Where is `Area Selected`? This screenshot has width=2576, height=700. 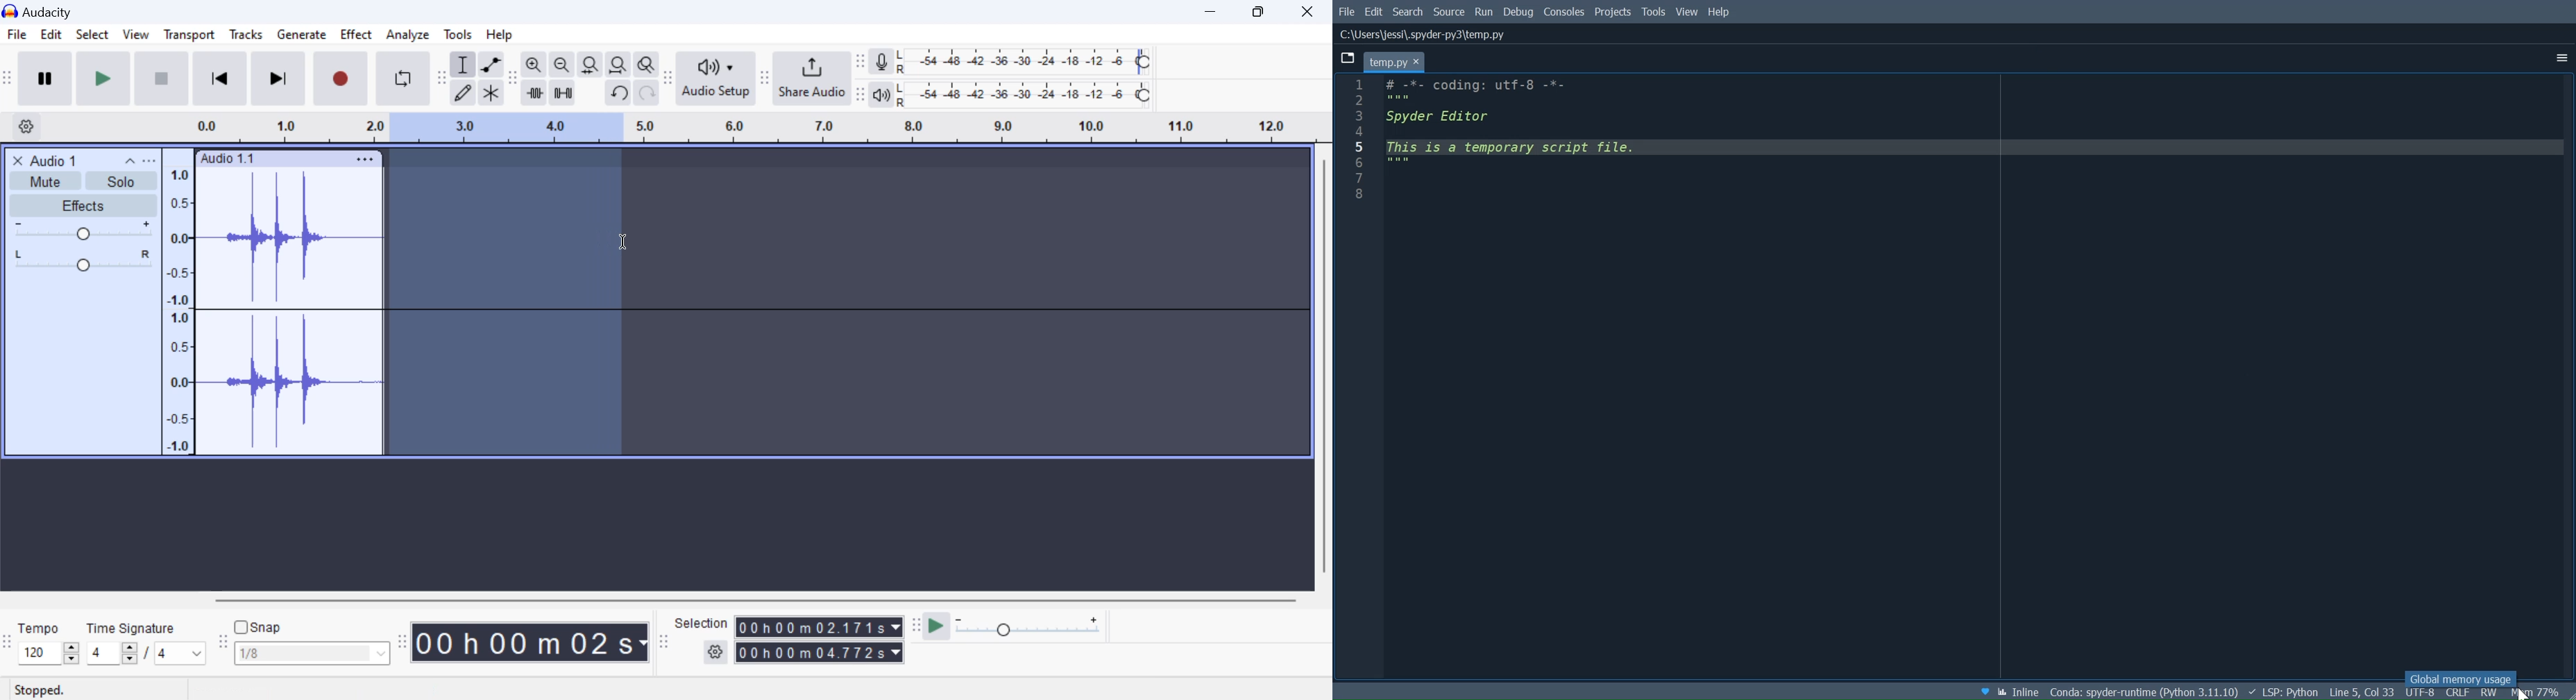
Area Selected is located at coordinates (505, 304).